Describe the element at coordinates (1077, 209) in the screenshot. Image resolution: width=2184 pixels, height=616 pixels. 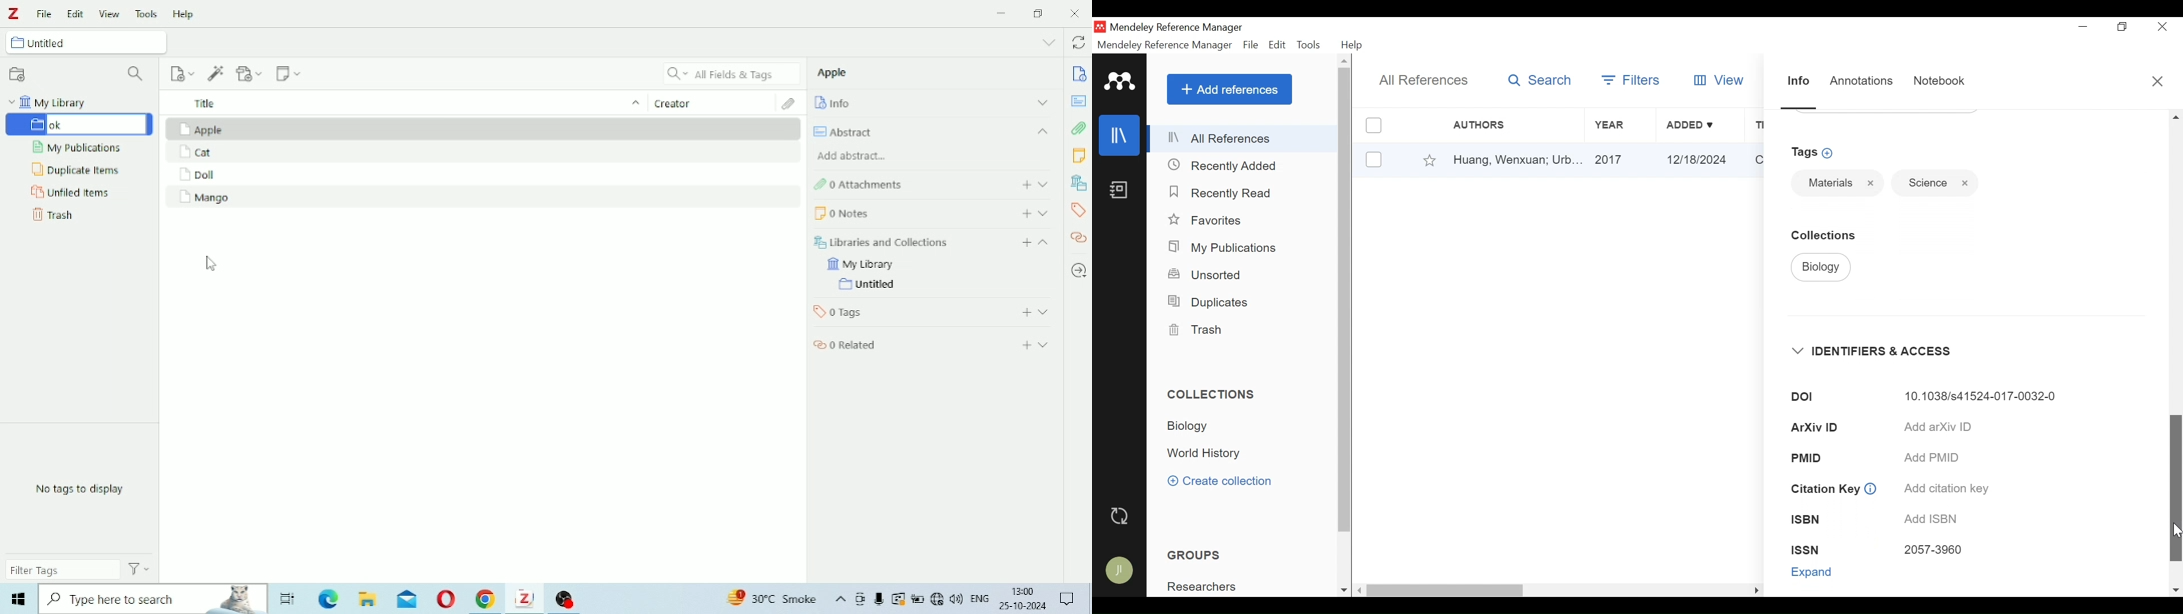
I see `Tags` at that location.